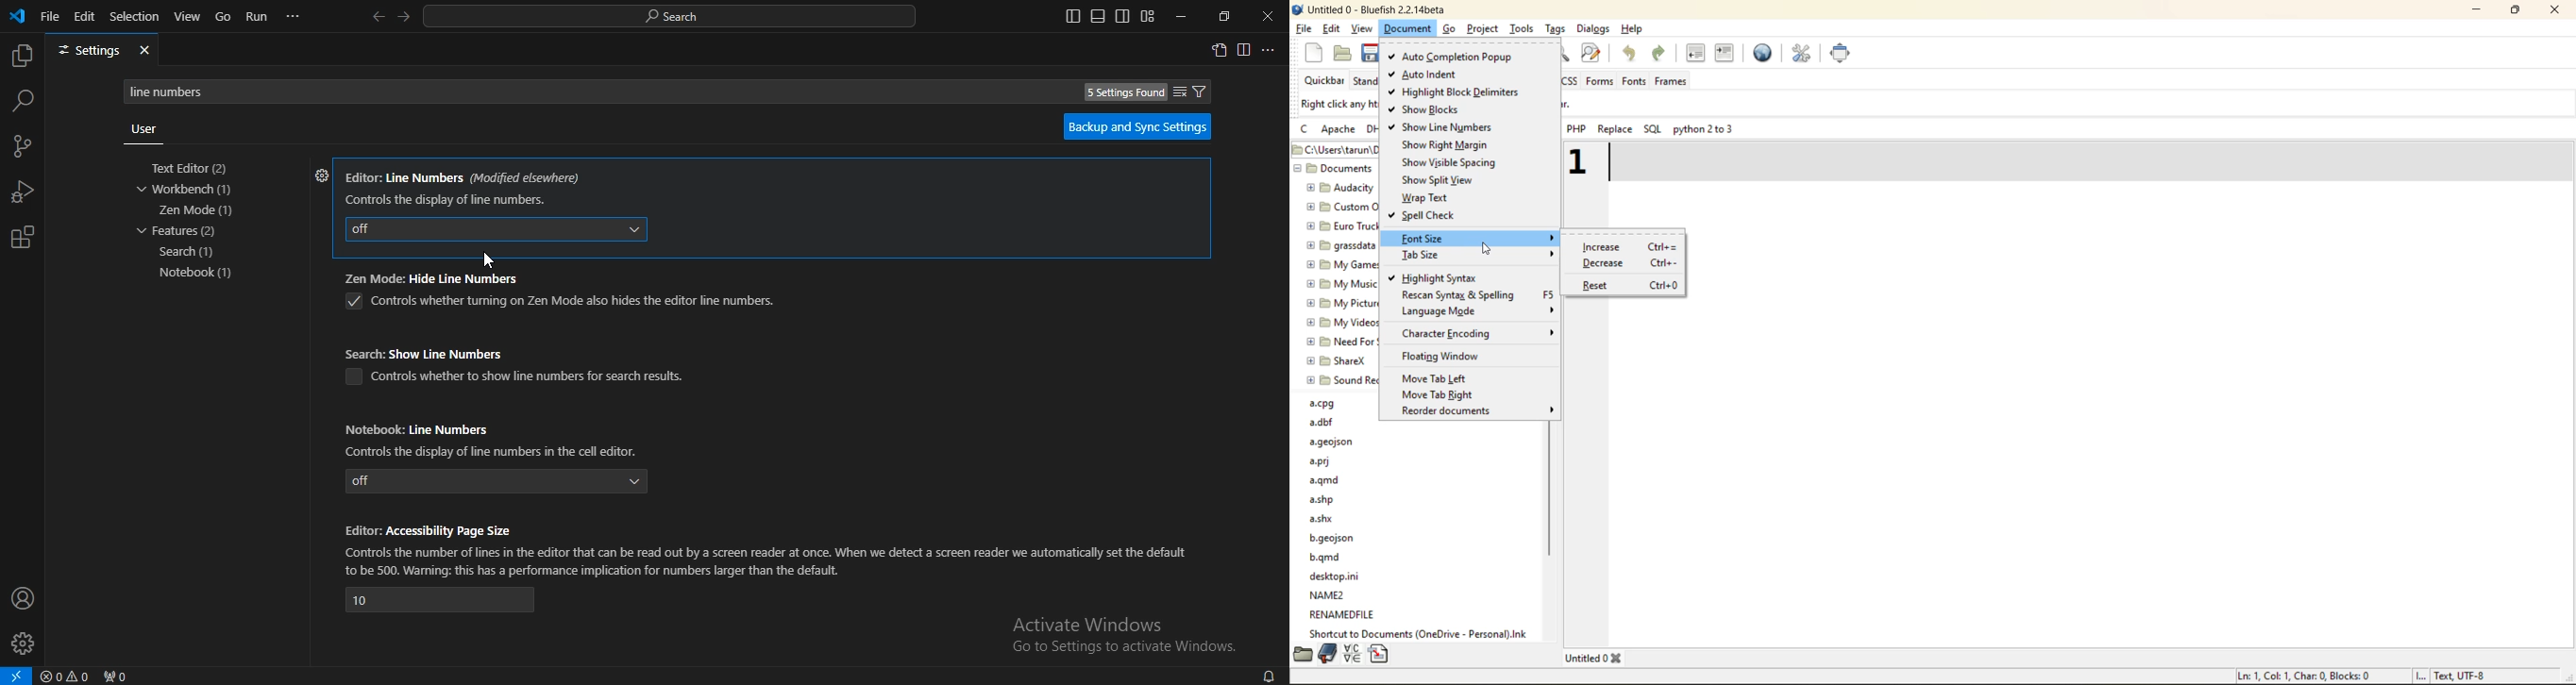 The width and height of the screenshot is (2576, 700). I want to click on settings found, so click(1125, 92).